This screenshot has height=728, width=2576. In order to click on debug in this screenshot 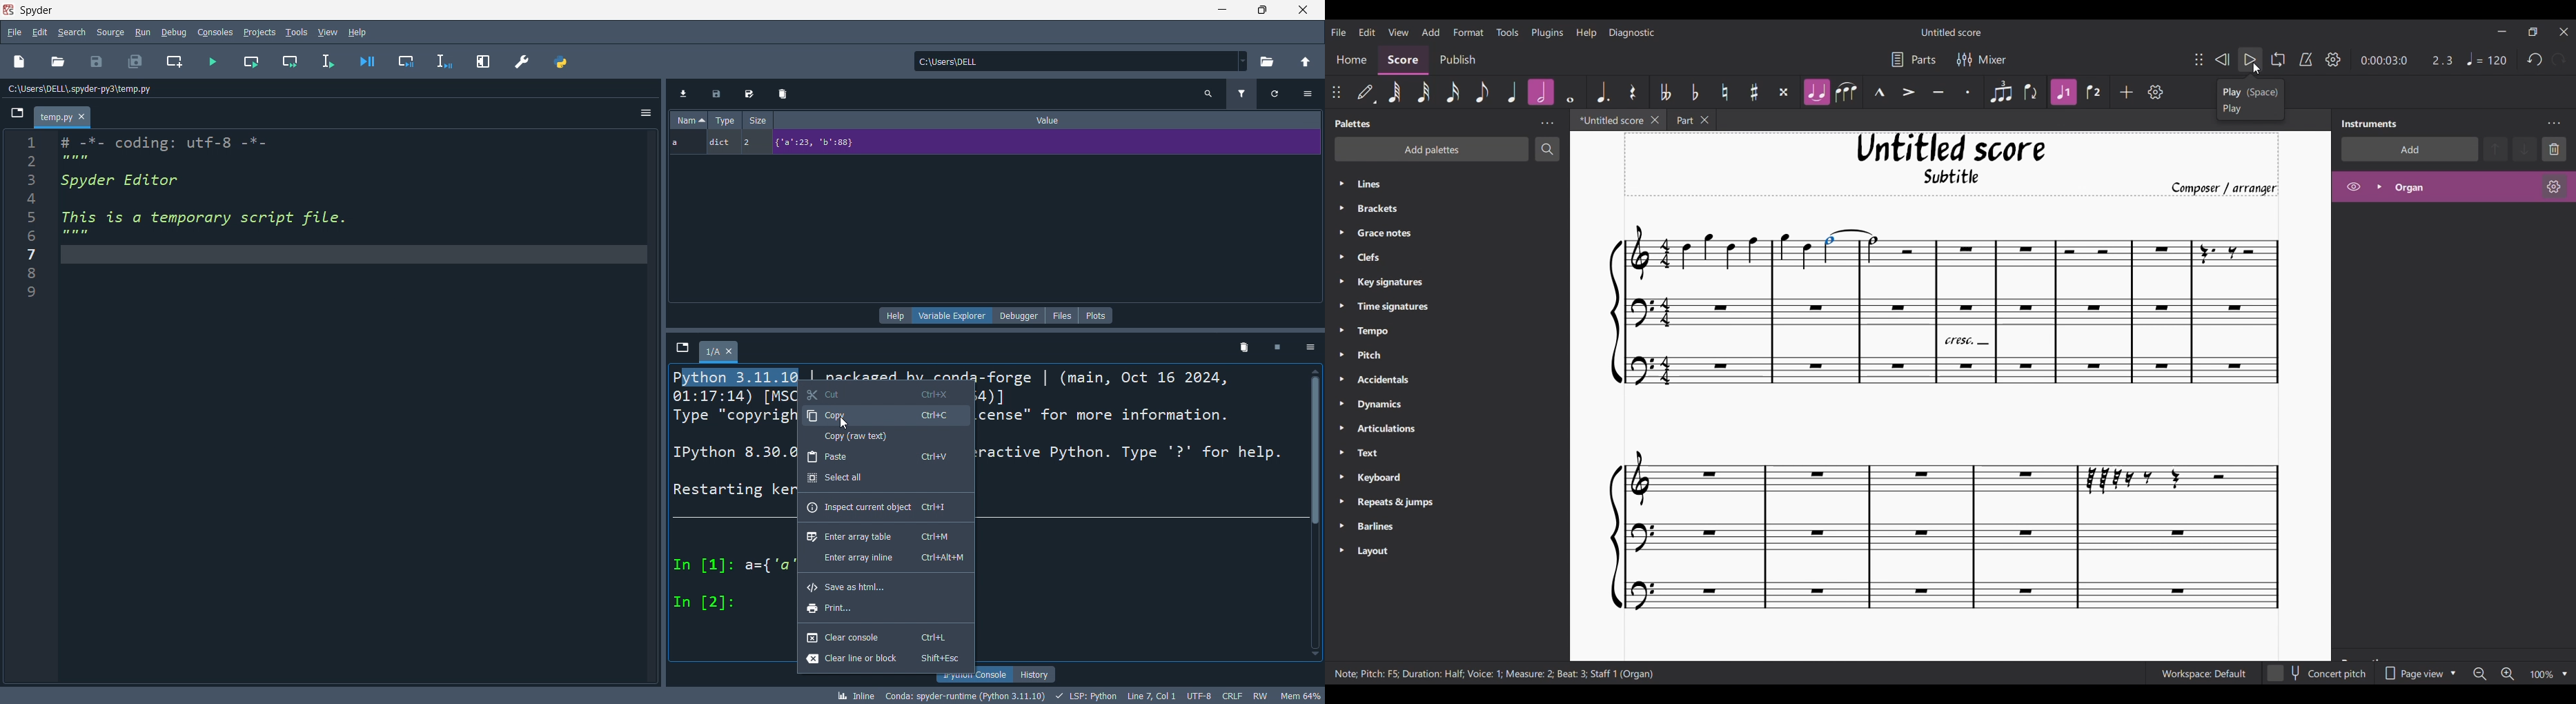, I will do `click(176, 31)`.